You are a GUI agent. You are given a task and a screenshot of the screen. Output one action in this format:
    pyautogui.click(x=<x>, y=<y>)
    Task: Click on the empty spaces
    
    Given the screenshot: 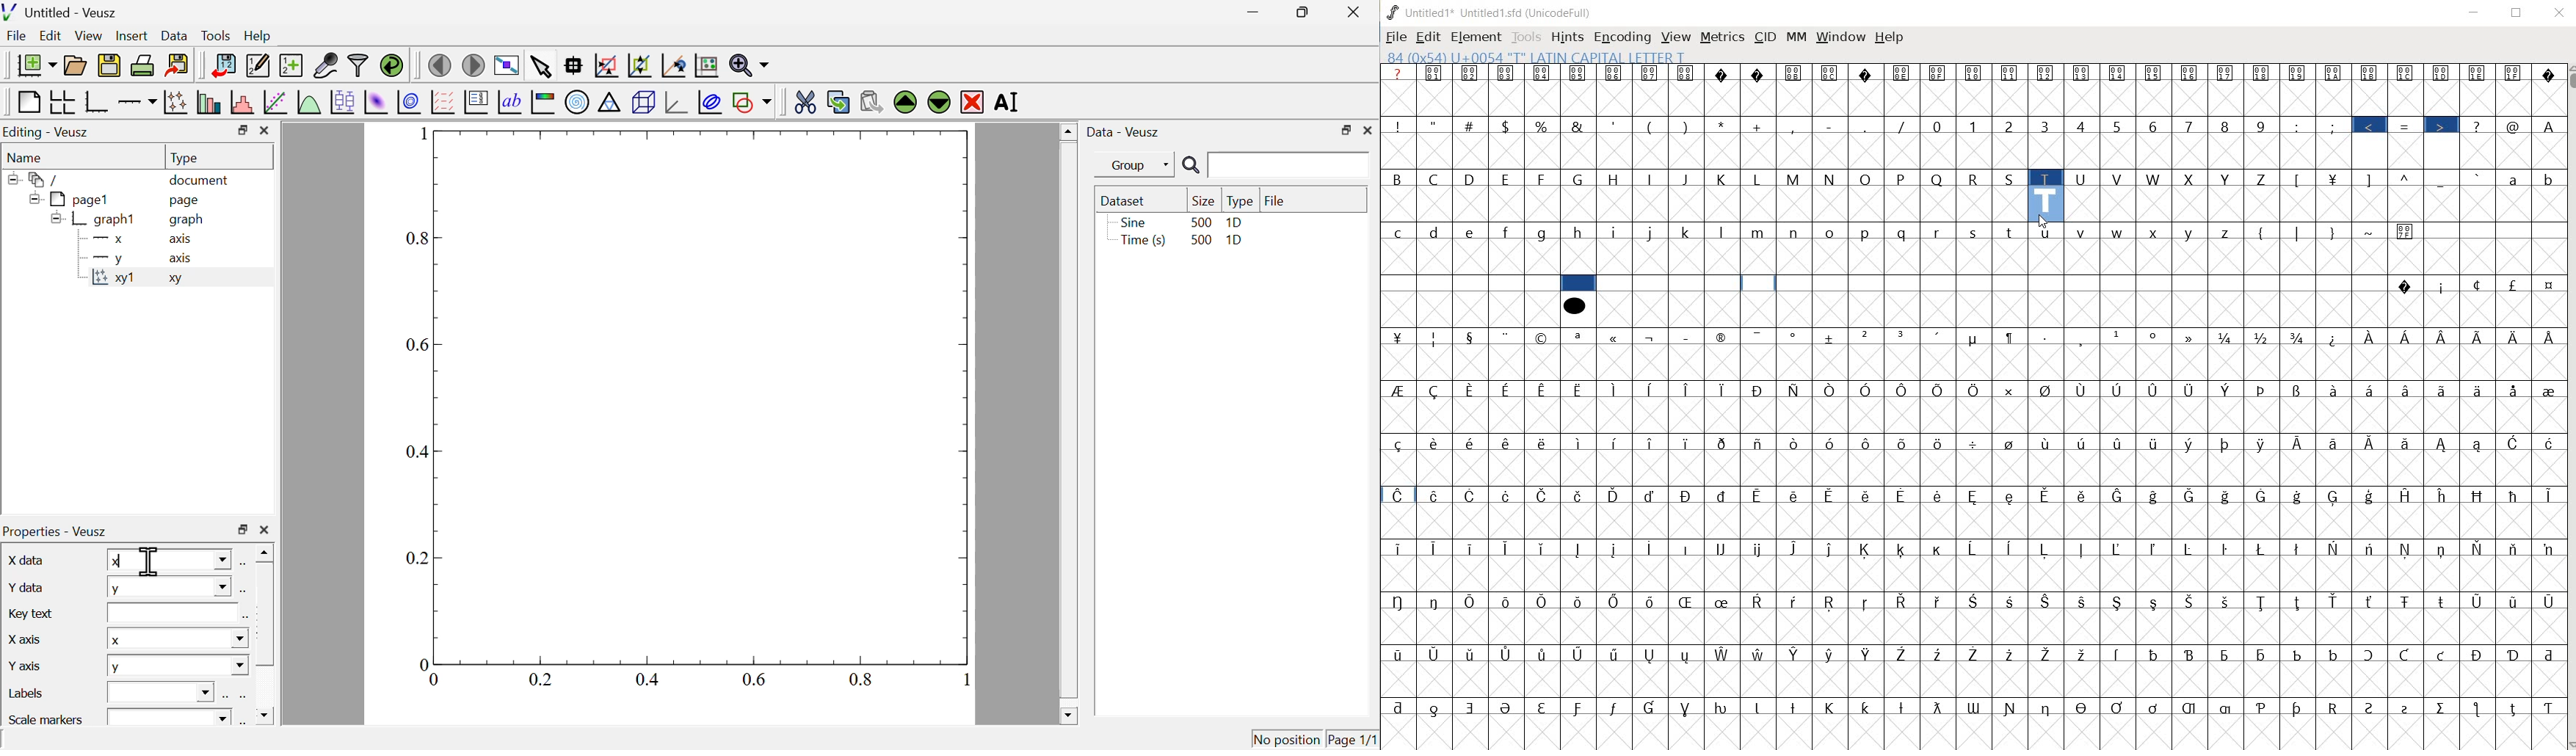 What is the action you would take?
    pyautogui.click(x=1993, y=285)
    